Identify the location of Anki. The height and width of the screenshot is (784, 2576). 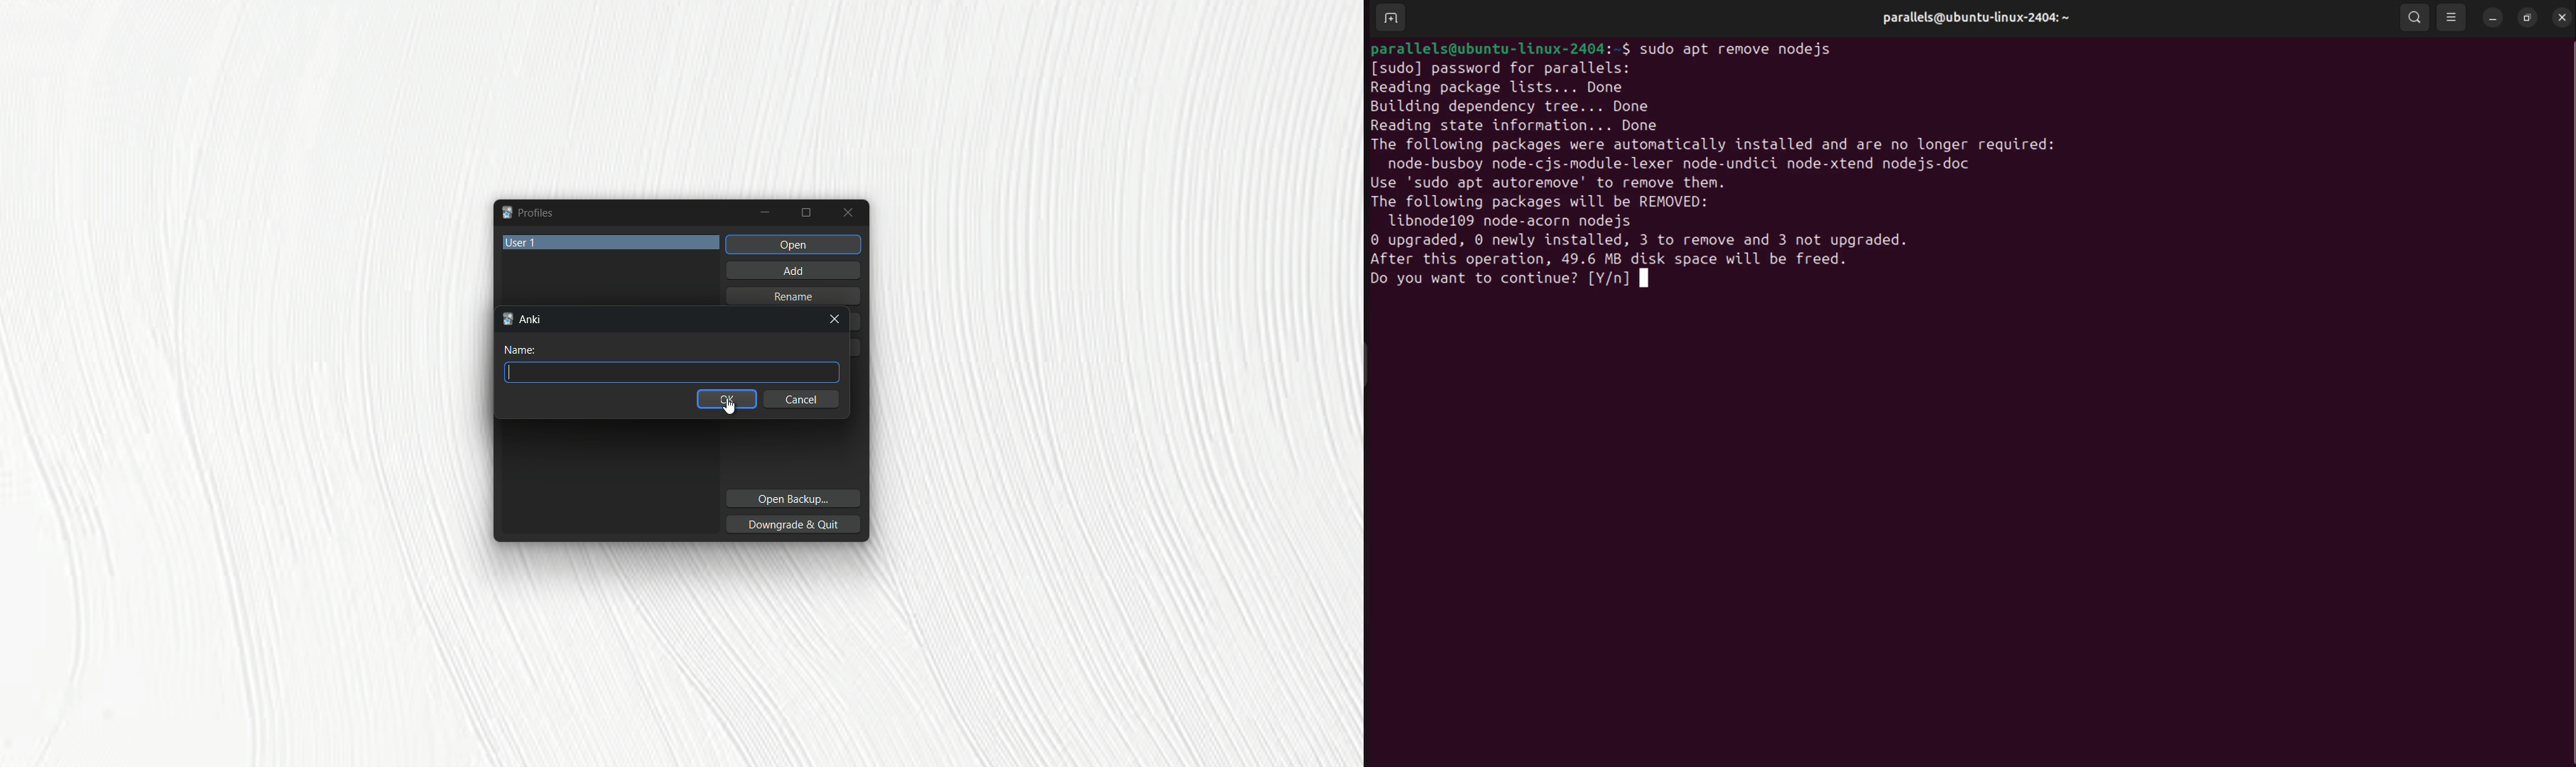
(525, 319).